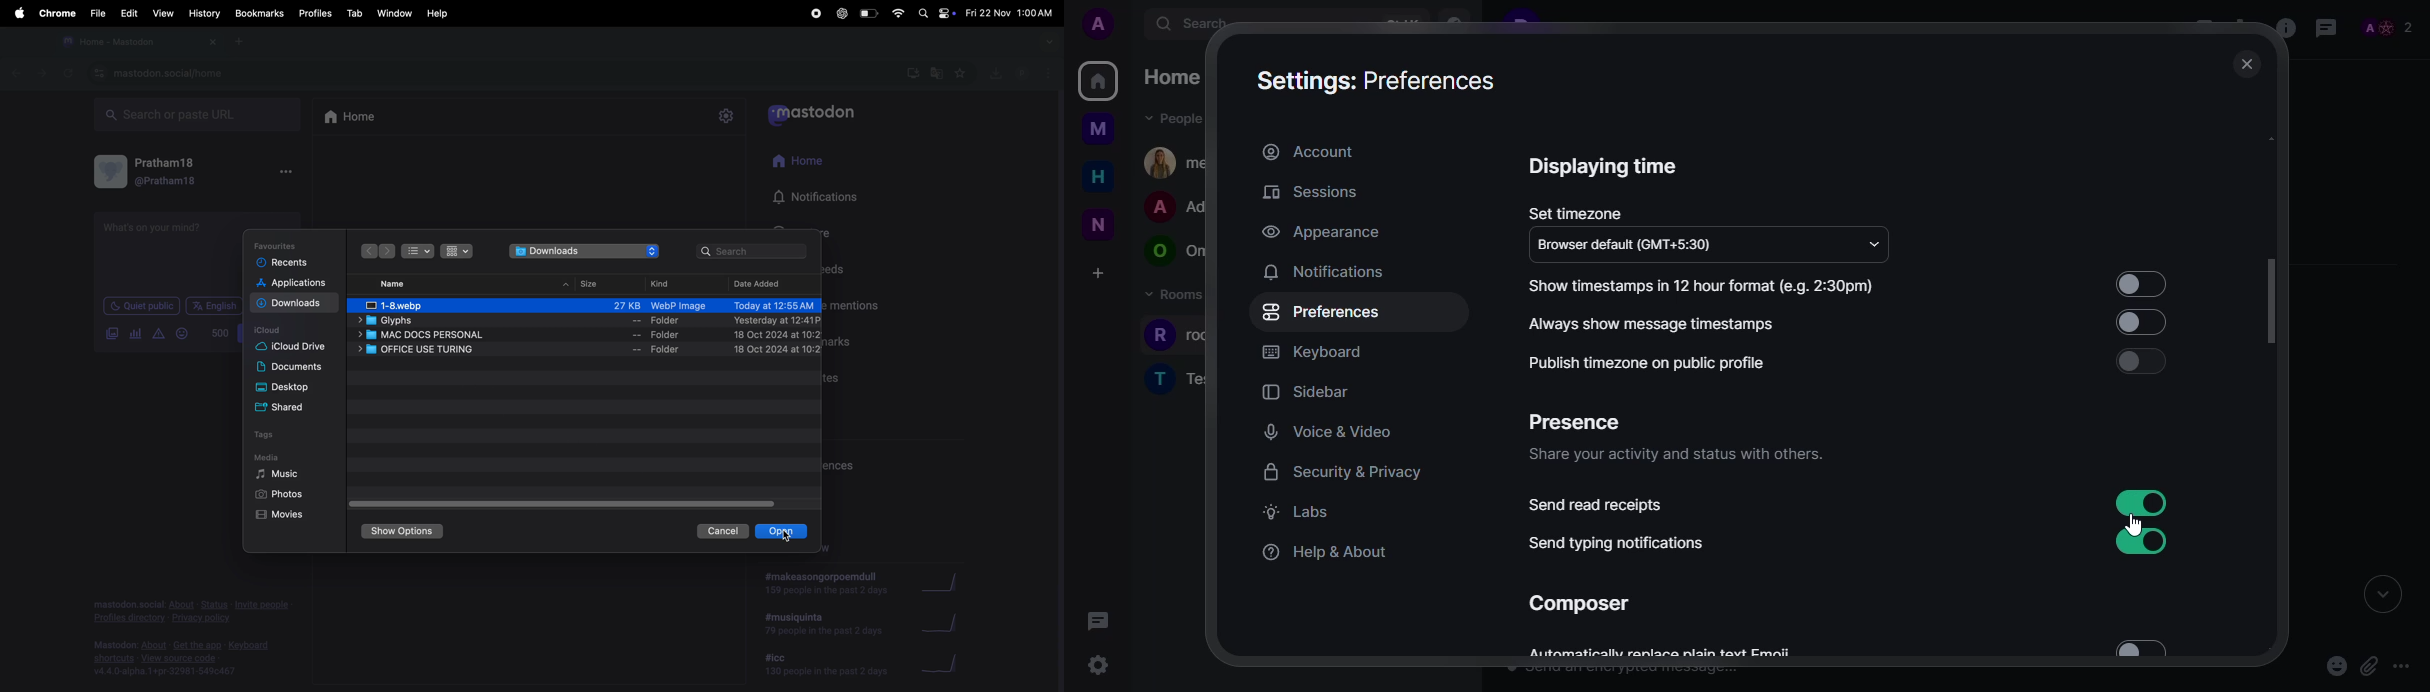 The height and width of the screenshot is (700, 2436). Describe the element at coordinates (868, 14) in the screenshot. I see `battery` at that location.